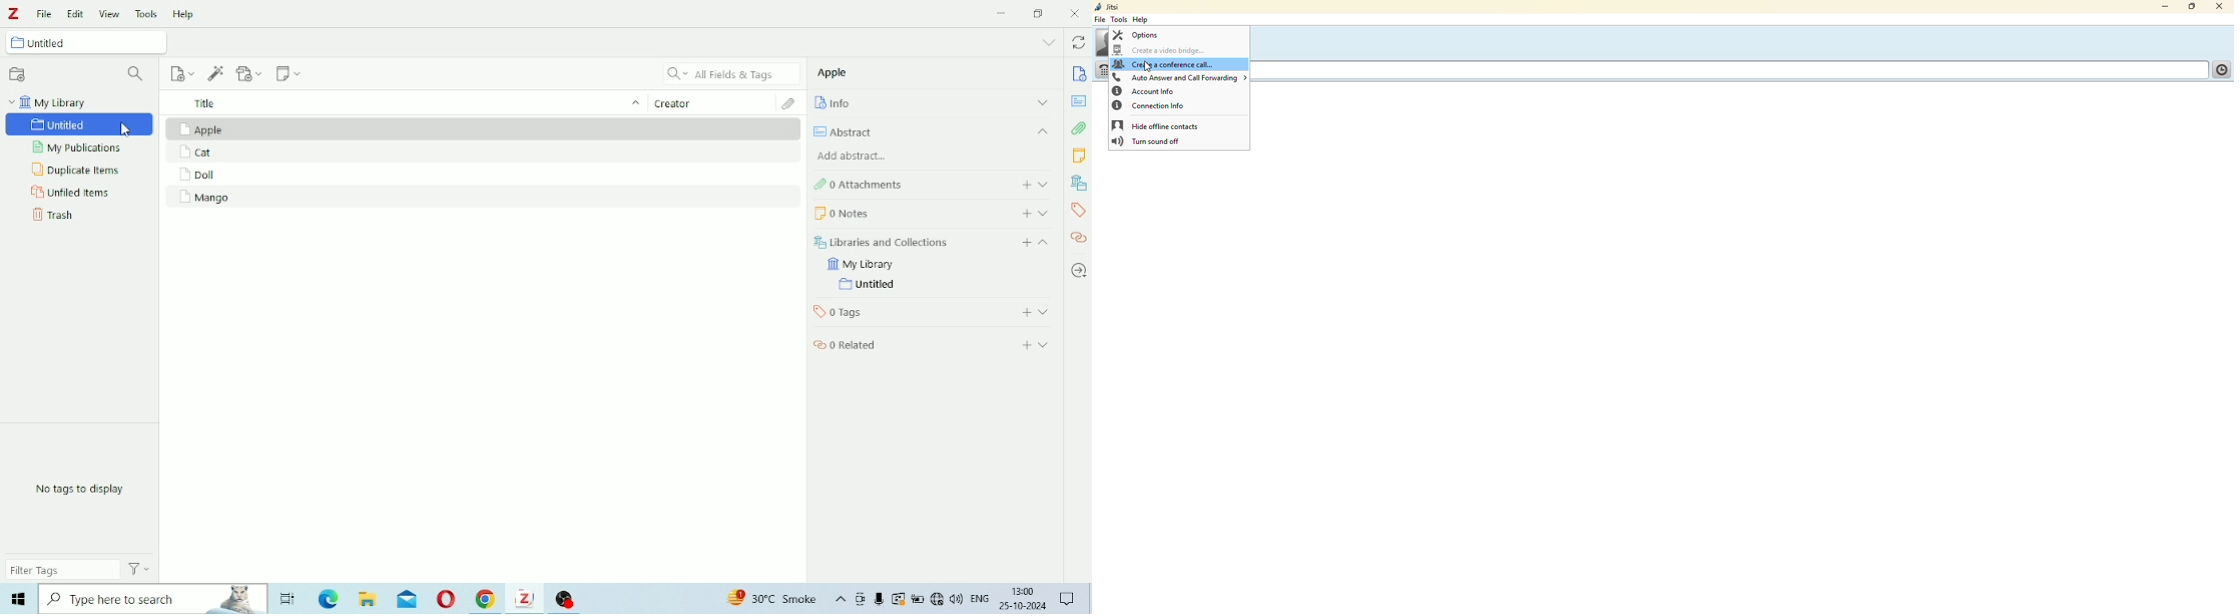 The height and width of the screenshot is (616, 2240). Describe the element at coordinates (1177, 78) in the screenshot. I see `auto answer and call forwarding` at that location.